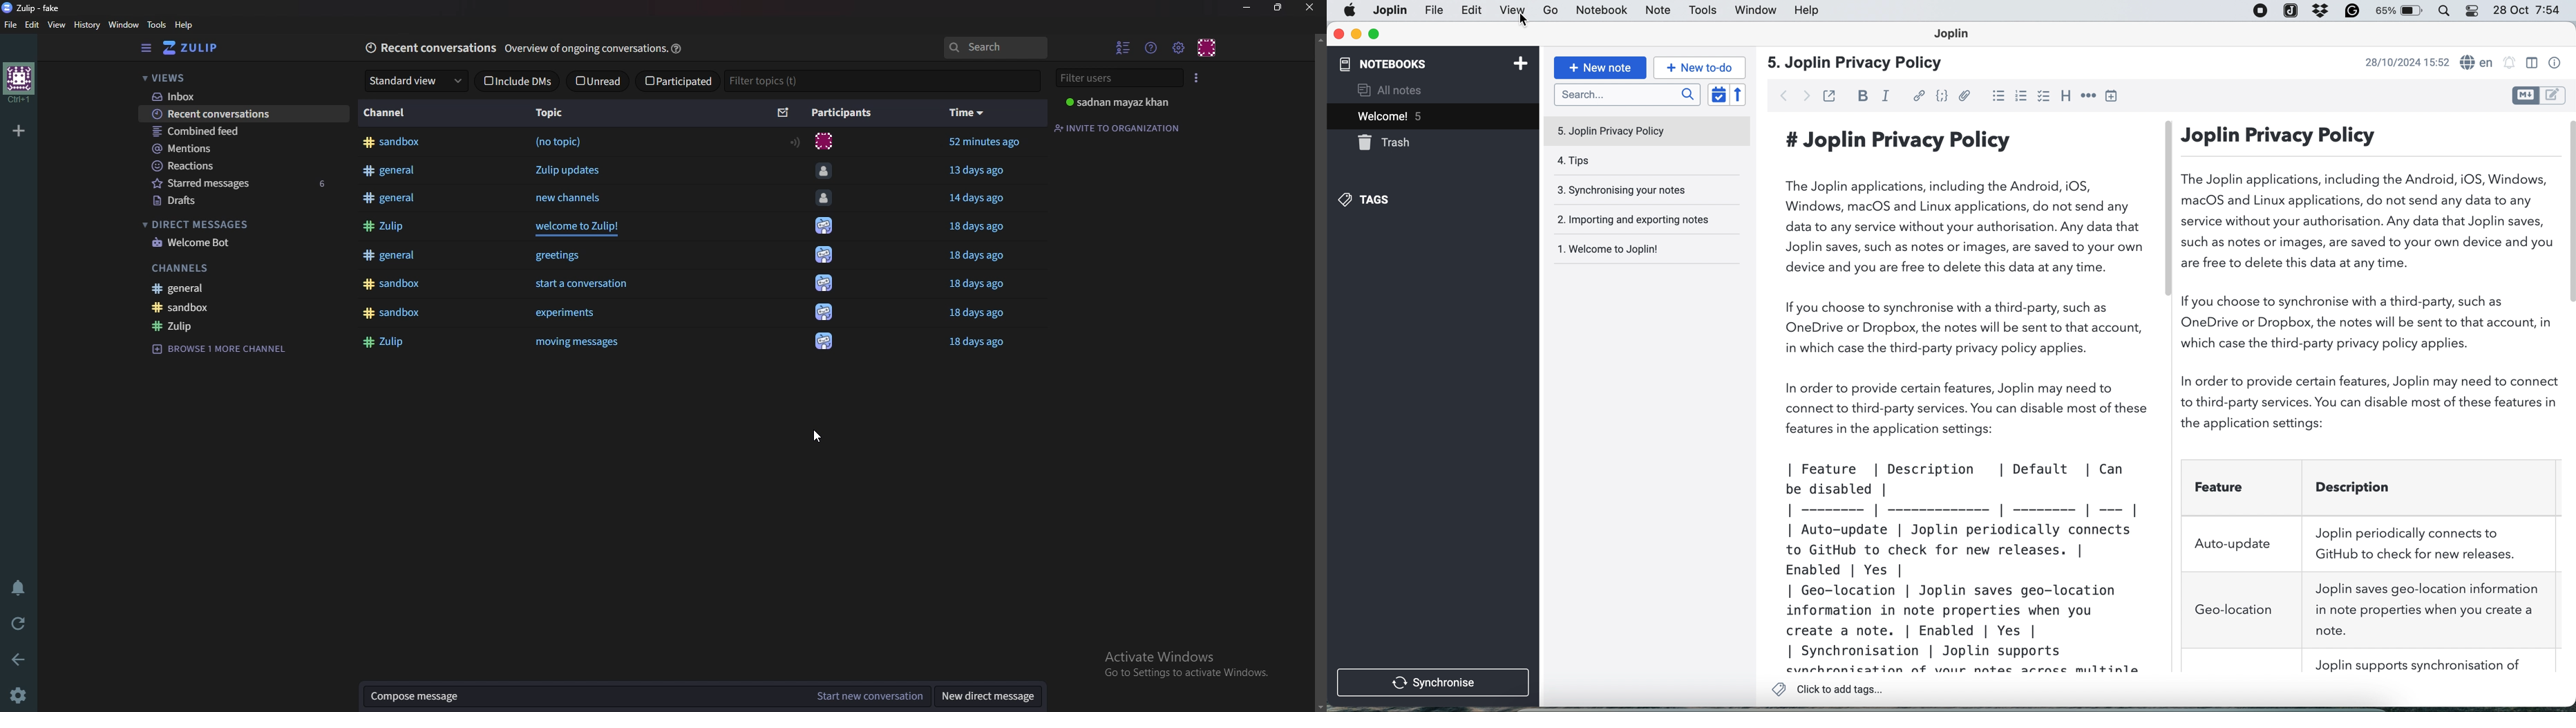 This screenshot has width=2576, height=728. I want to click on settings, so click(21, 694).